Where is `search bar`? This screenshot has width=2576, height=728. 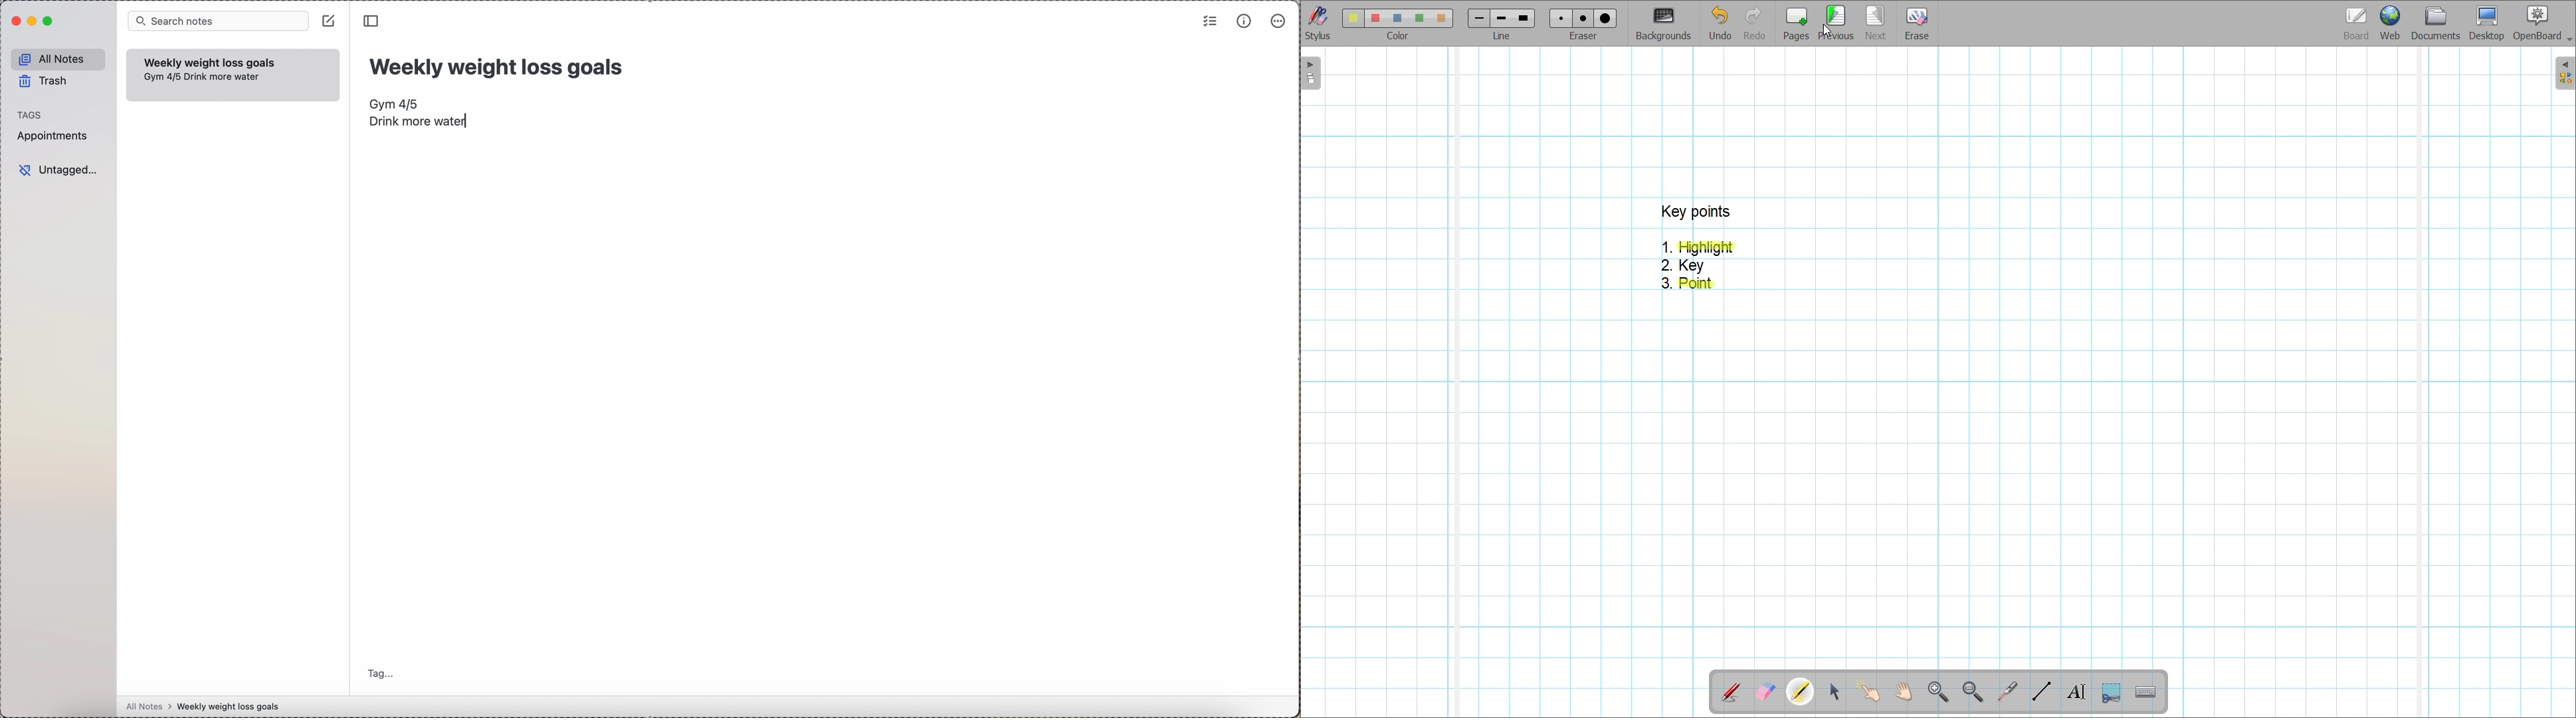 search bar is located at coordinates (219, 21).